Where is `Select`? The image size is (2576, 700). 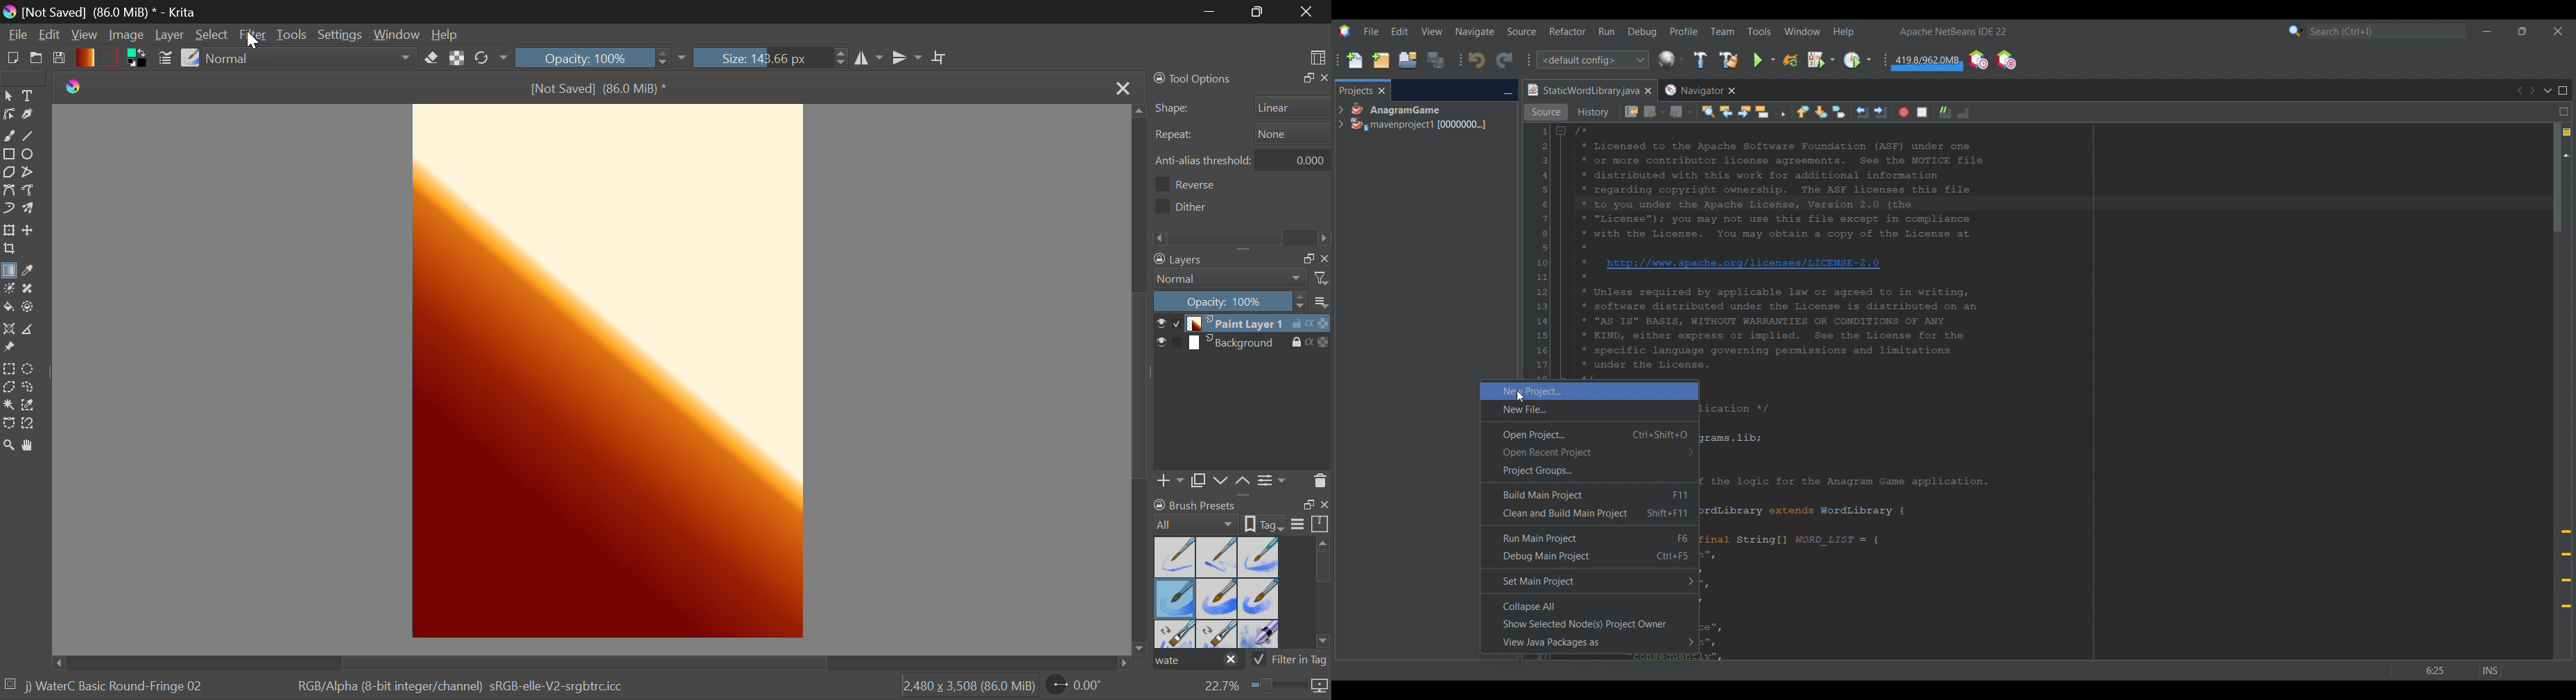
Select is located at coordinates (8, 96).